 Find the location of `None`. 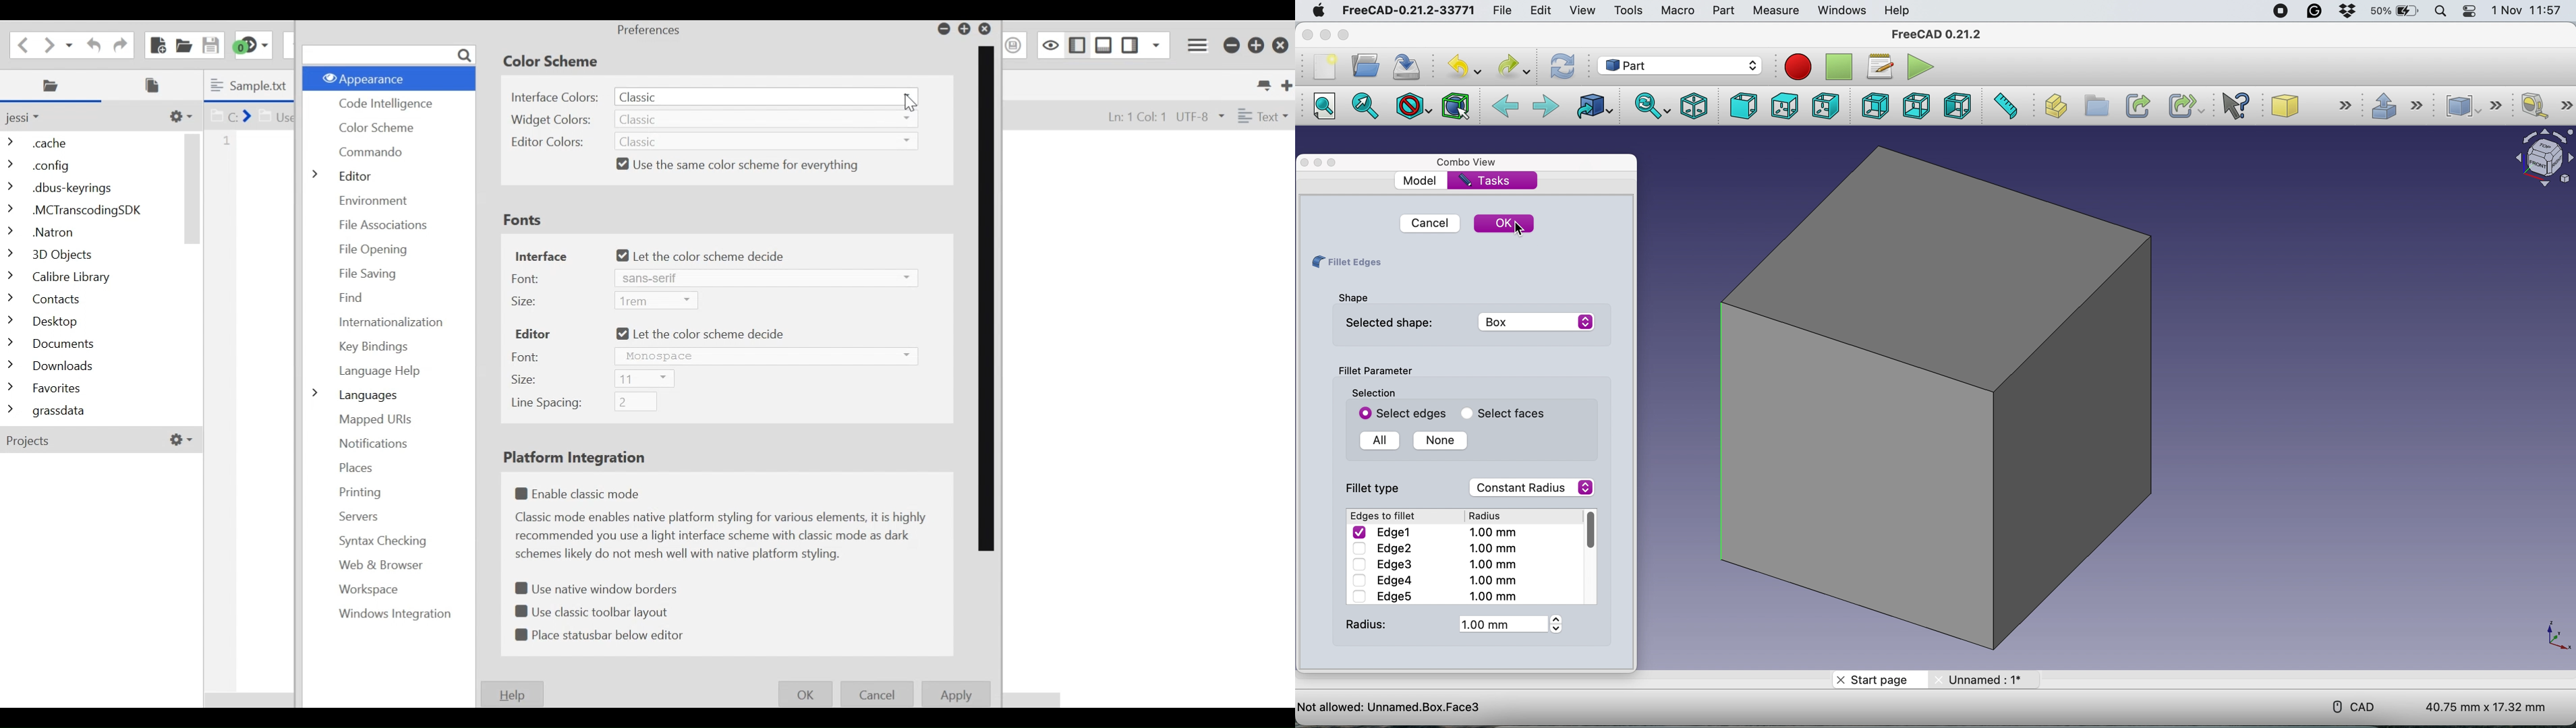

None is located at coordinates (1436, 441).